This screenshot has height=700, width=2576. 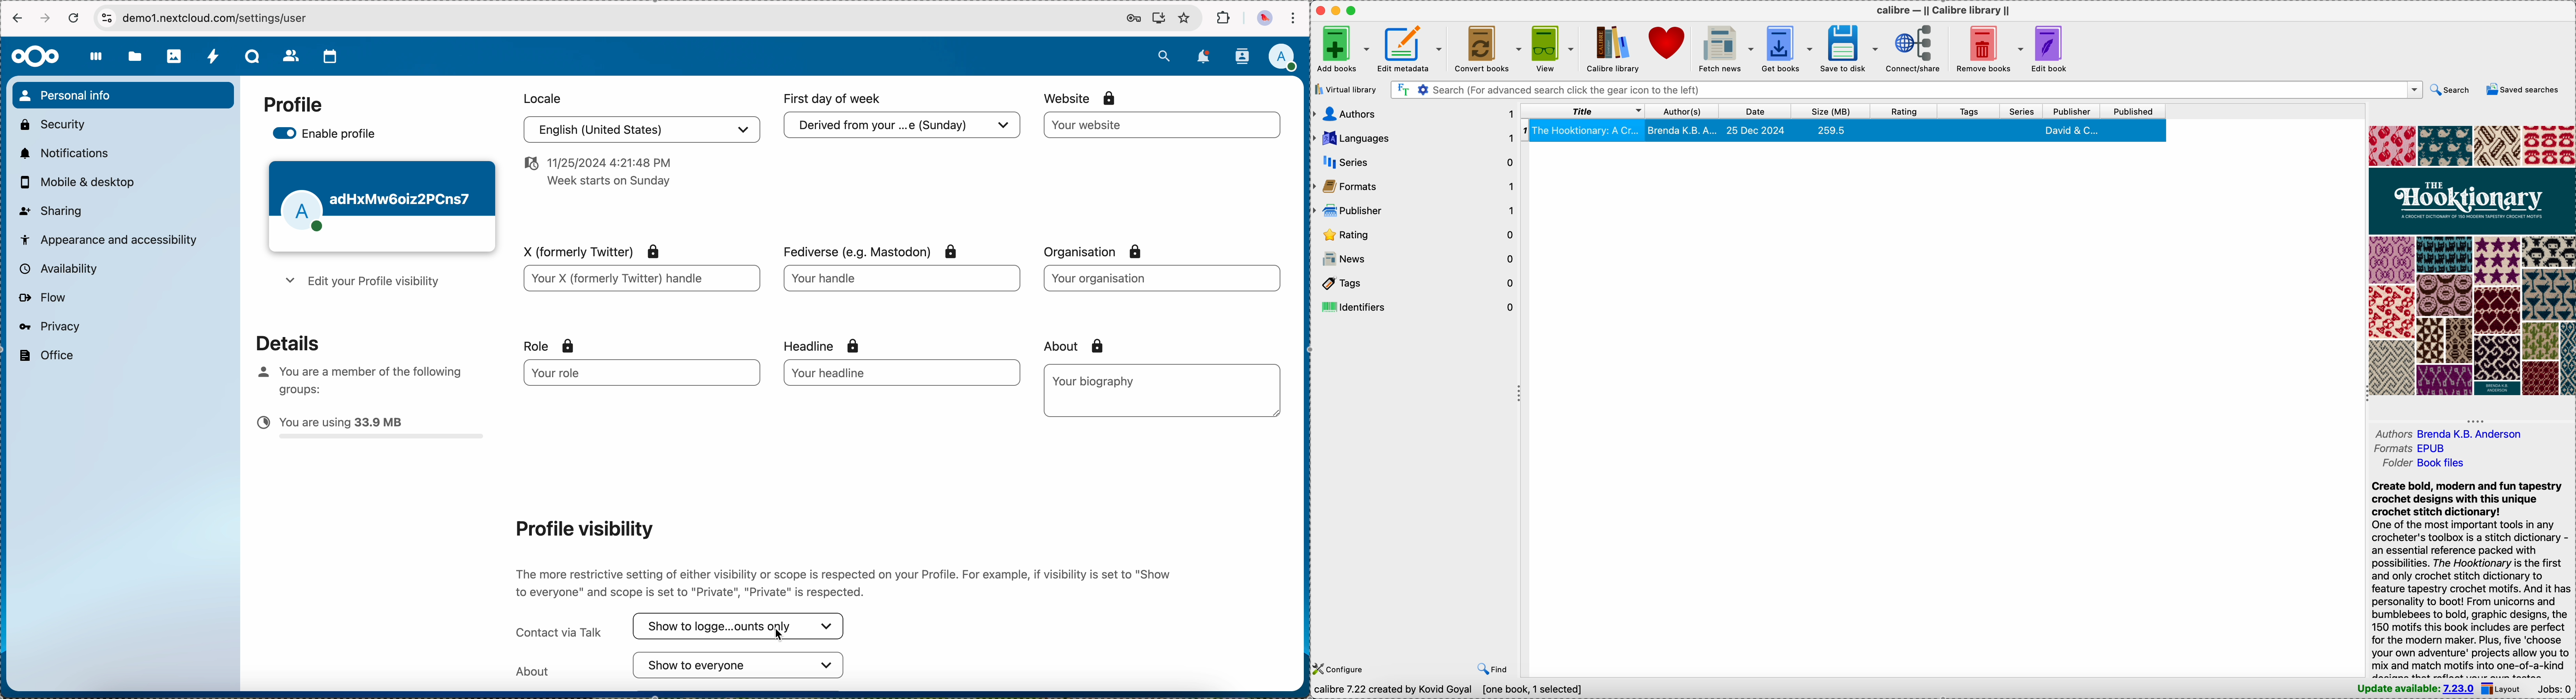 I want to click on english, so click(x=639, y=131).